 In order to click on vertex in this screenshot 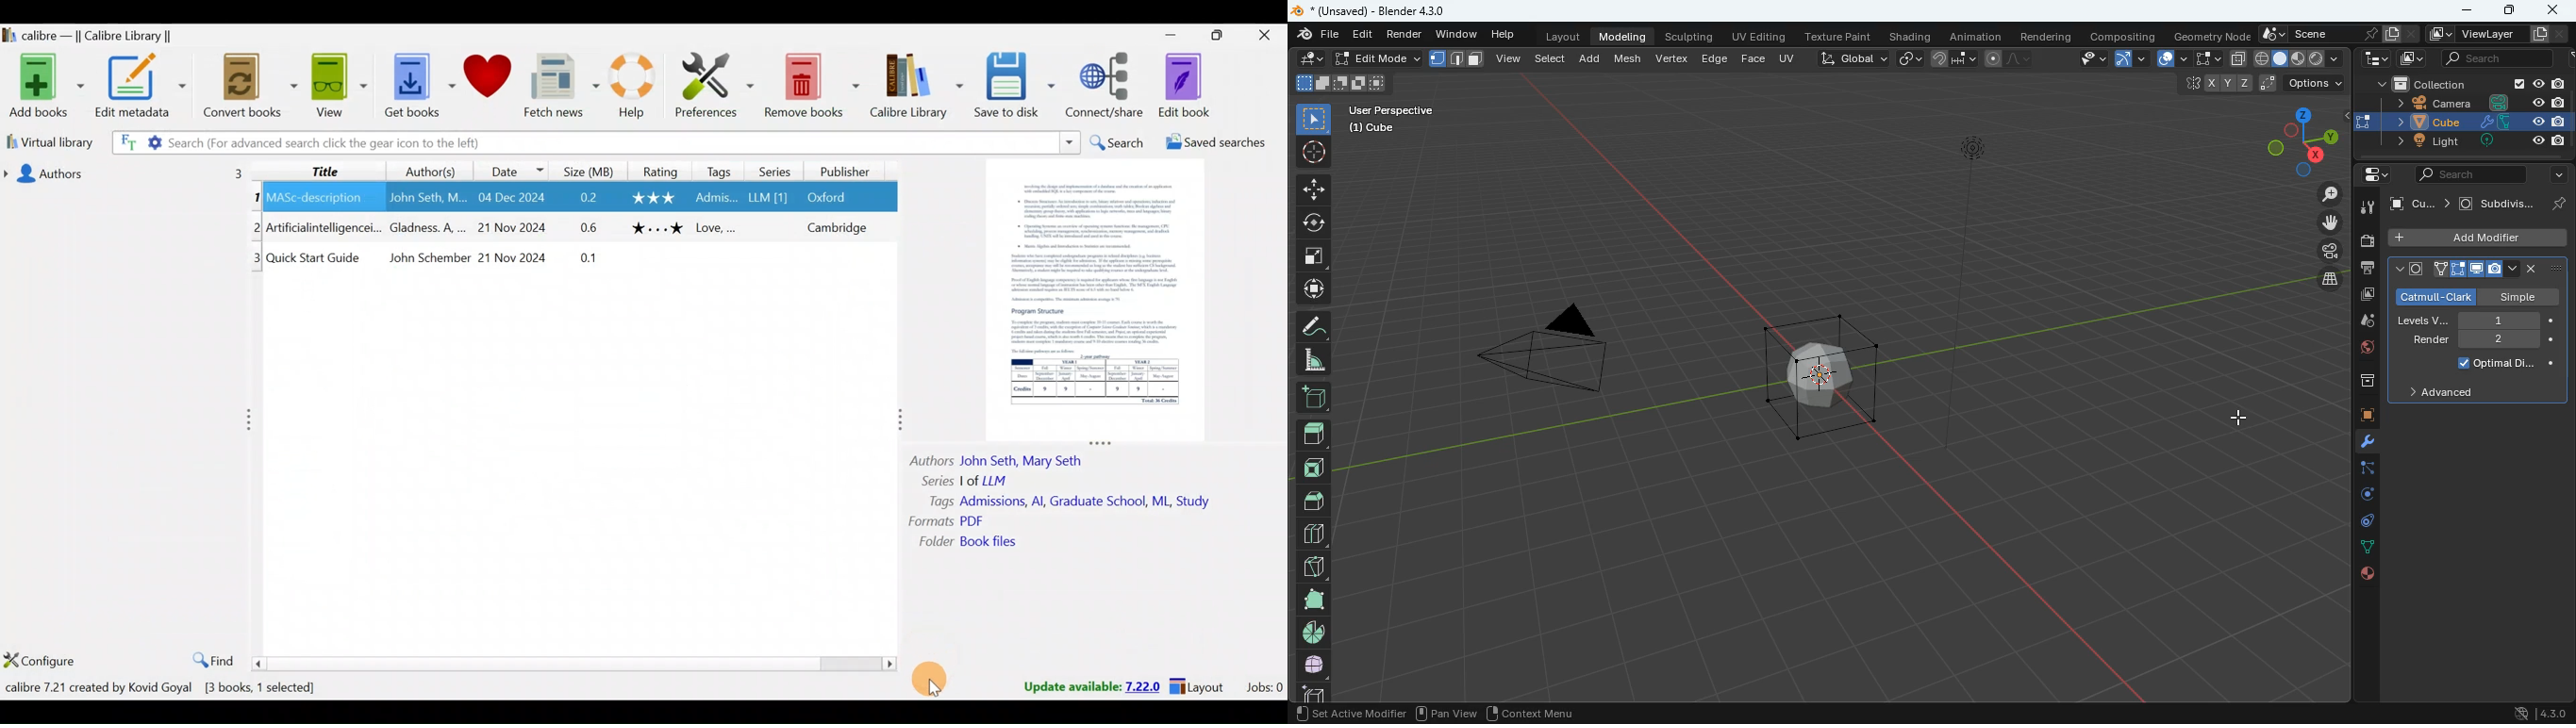, I will do `click(1673, 58)`.